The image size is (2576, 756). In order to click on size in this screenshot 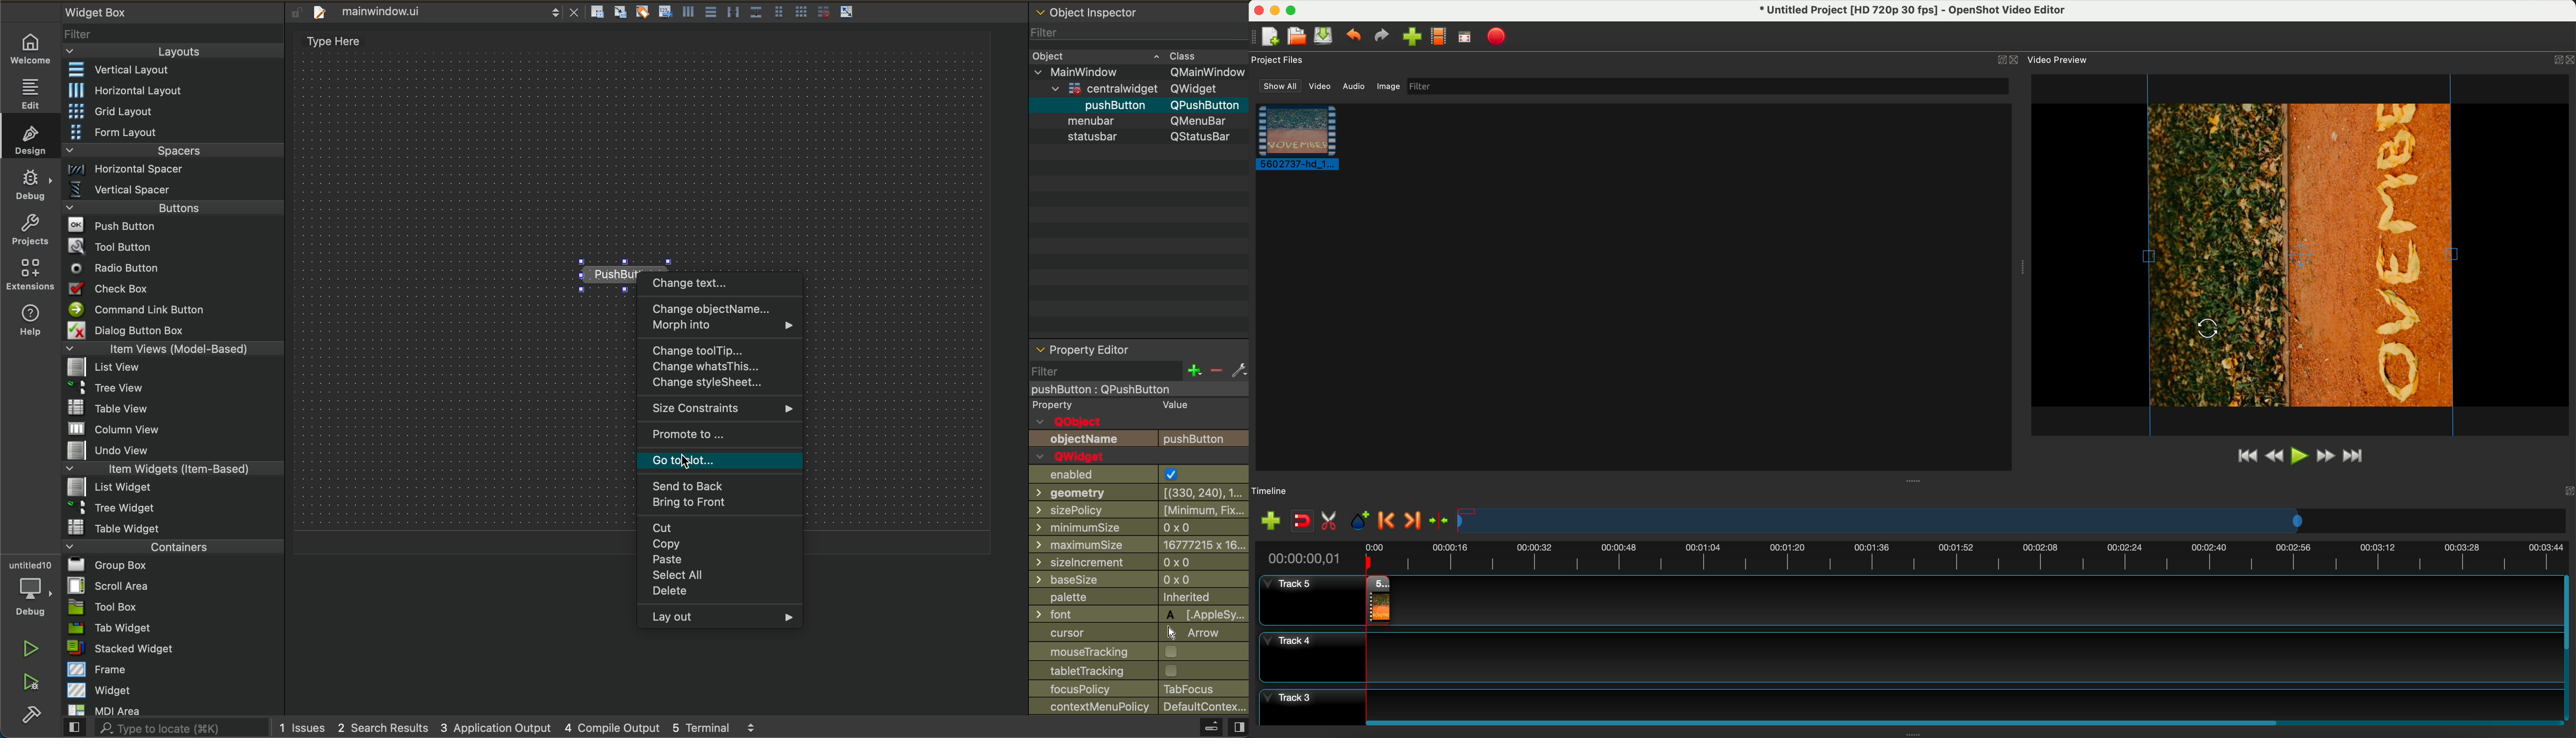, I will do `click(1140, 562)`.